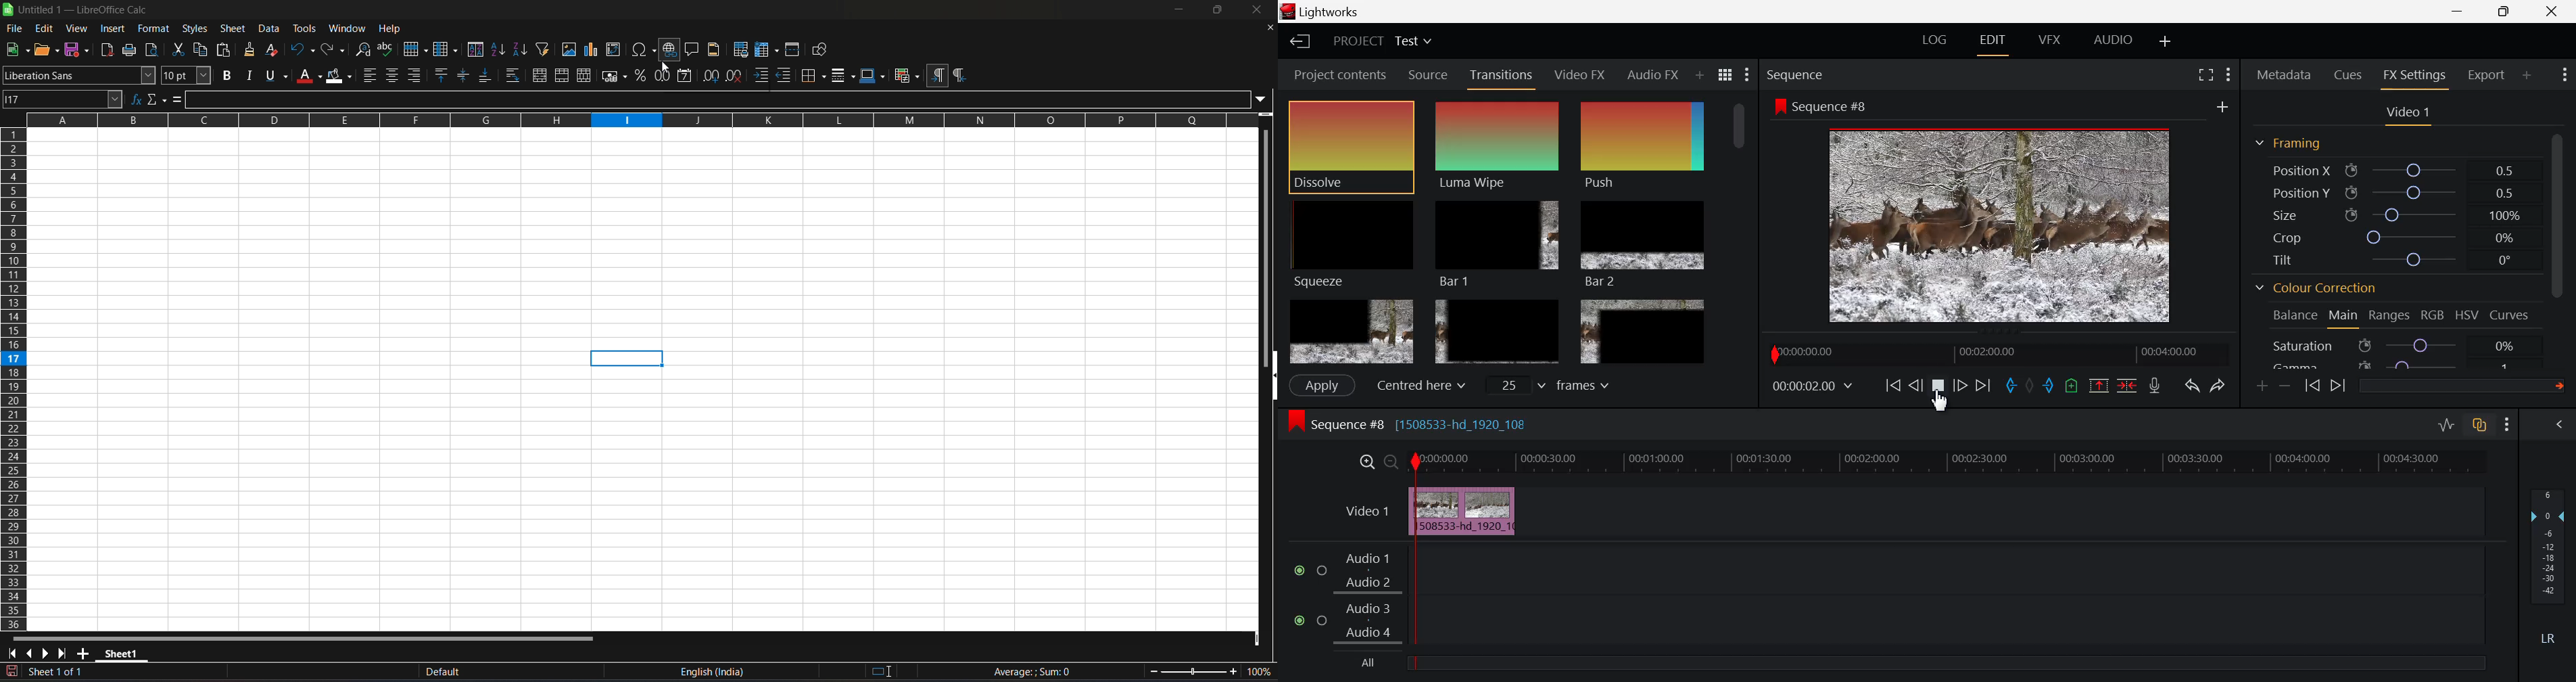 This screenshot has width=2576, height=700. Describe the element at coordinates (2288, 144) in the screenshot. I see `Framing Section` at that location.